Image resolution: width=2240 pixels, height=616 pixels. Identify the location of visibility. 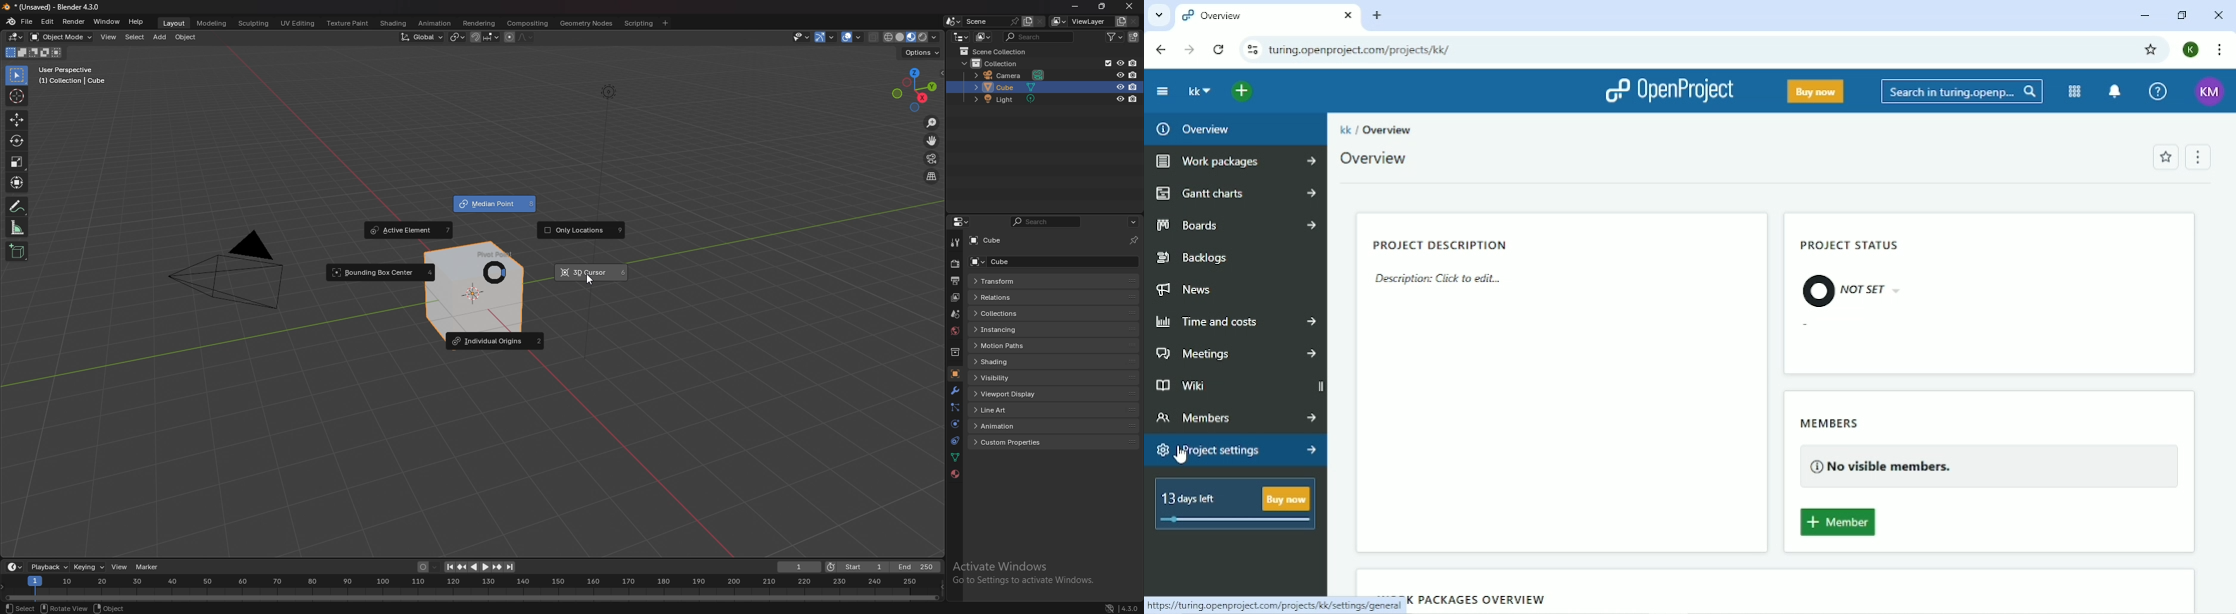
(1008, 377).